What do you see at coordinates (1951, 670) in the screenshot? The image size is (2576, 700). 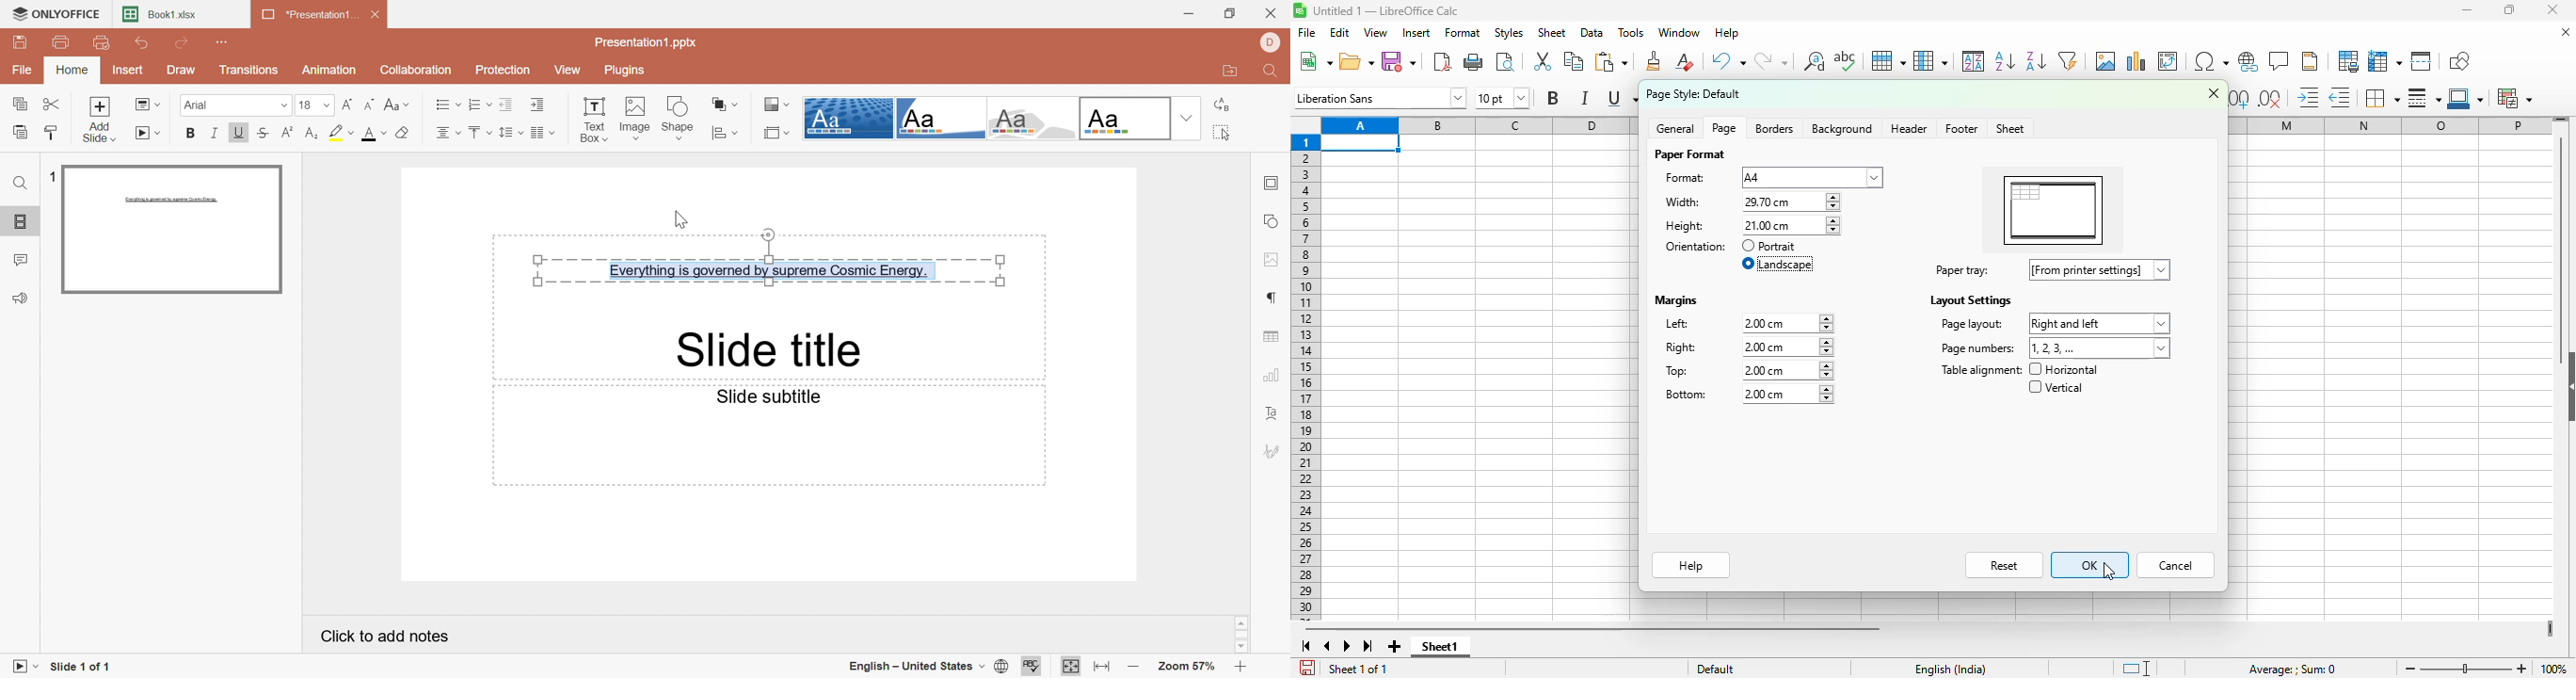 I see `text language` at bounding box center [1951, 670].